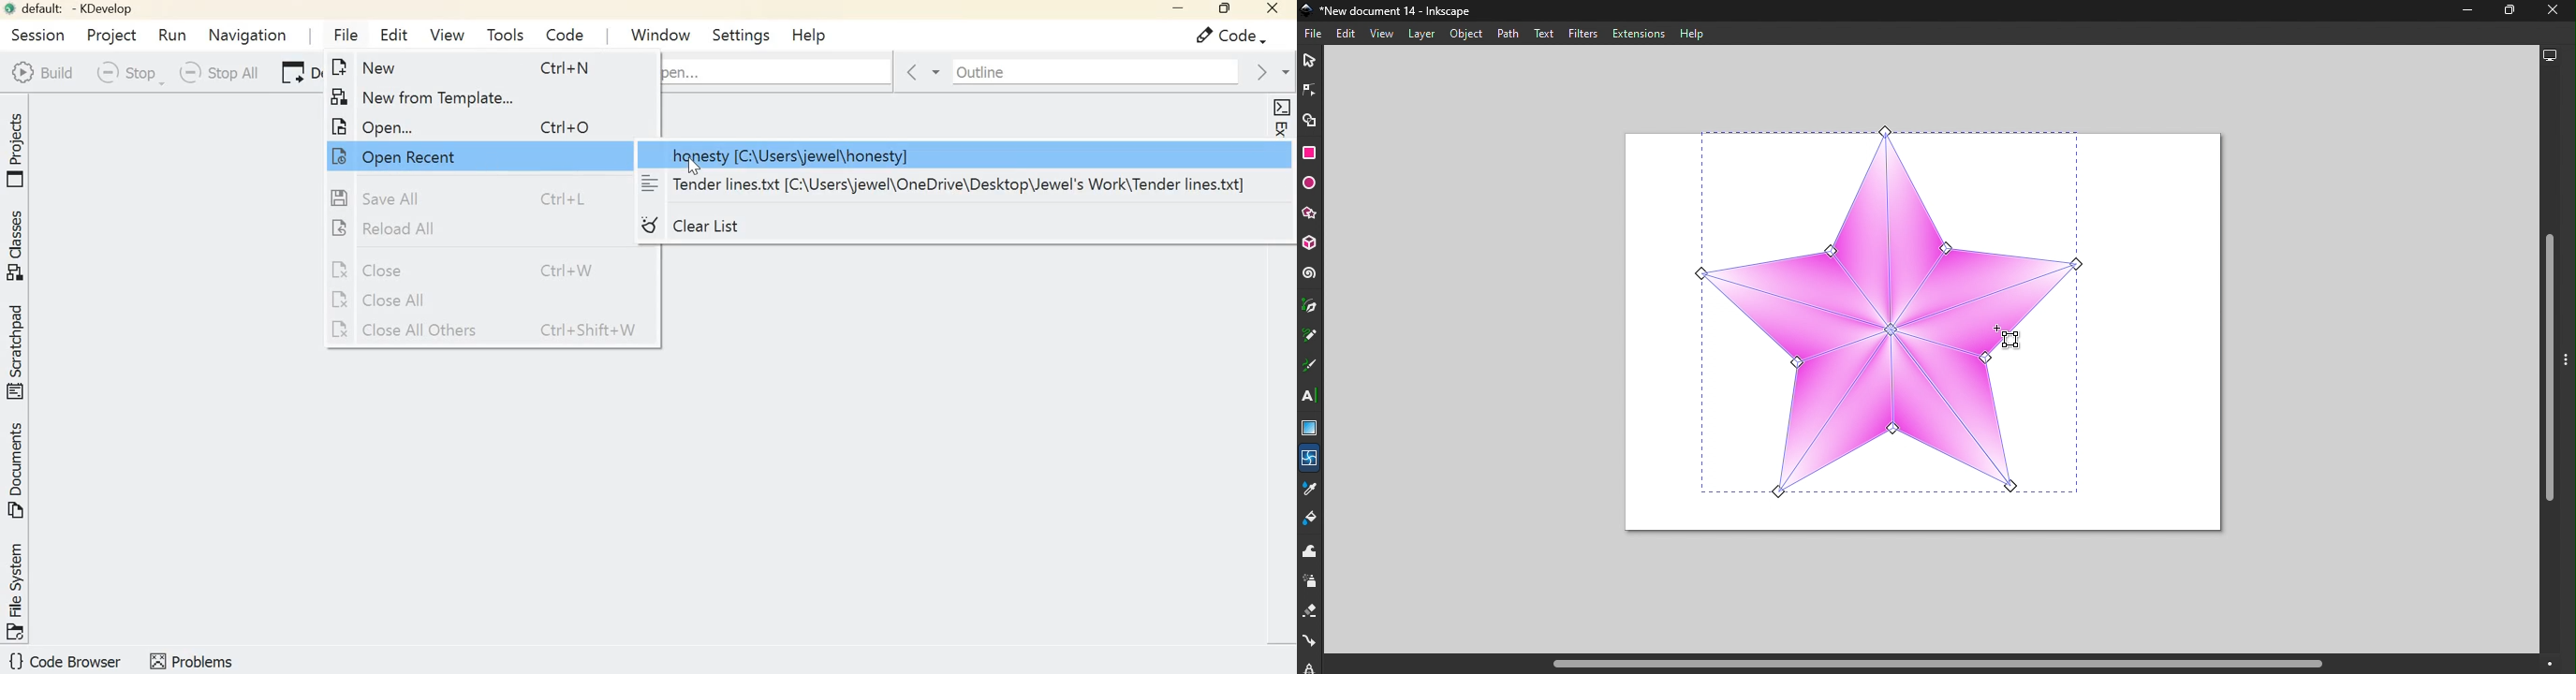 The image size is (2576, 700). What do you see at coordinates (2569, 373) in the screenshot?
I see `Toggle command panel` at bounding box center [2569, 373].